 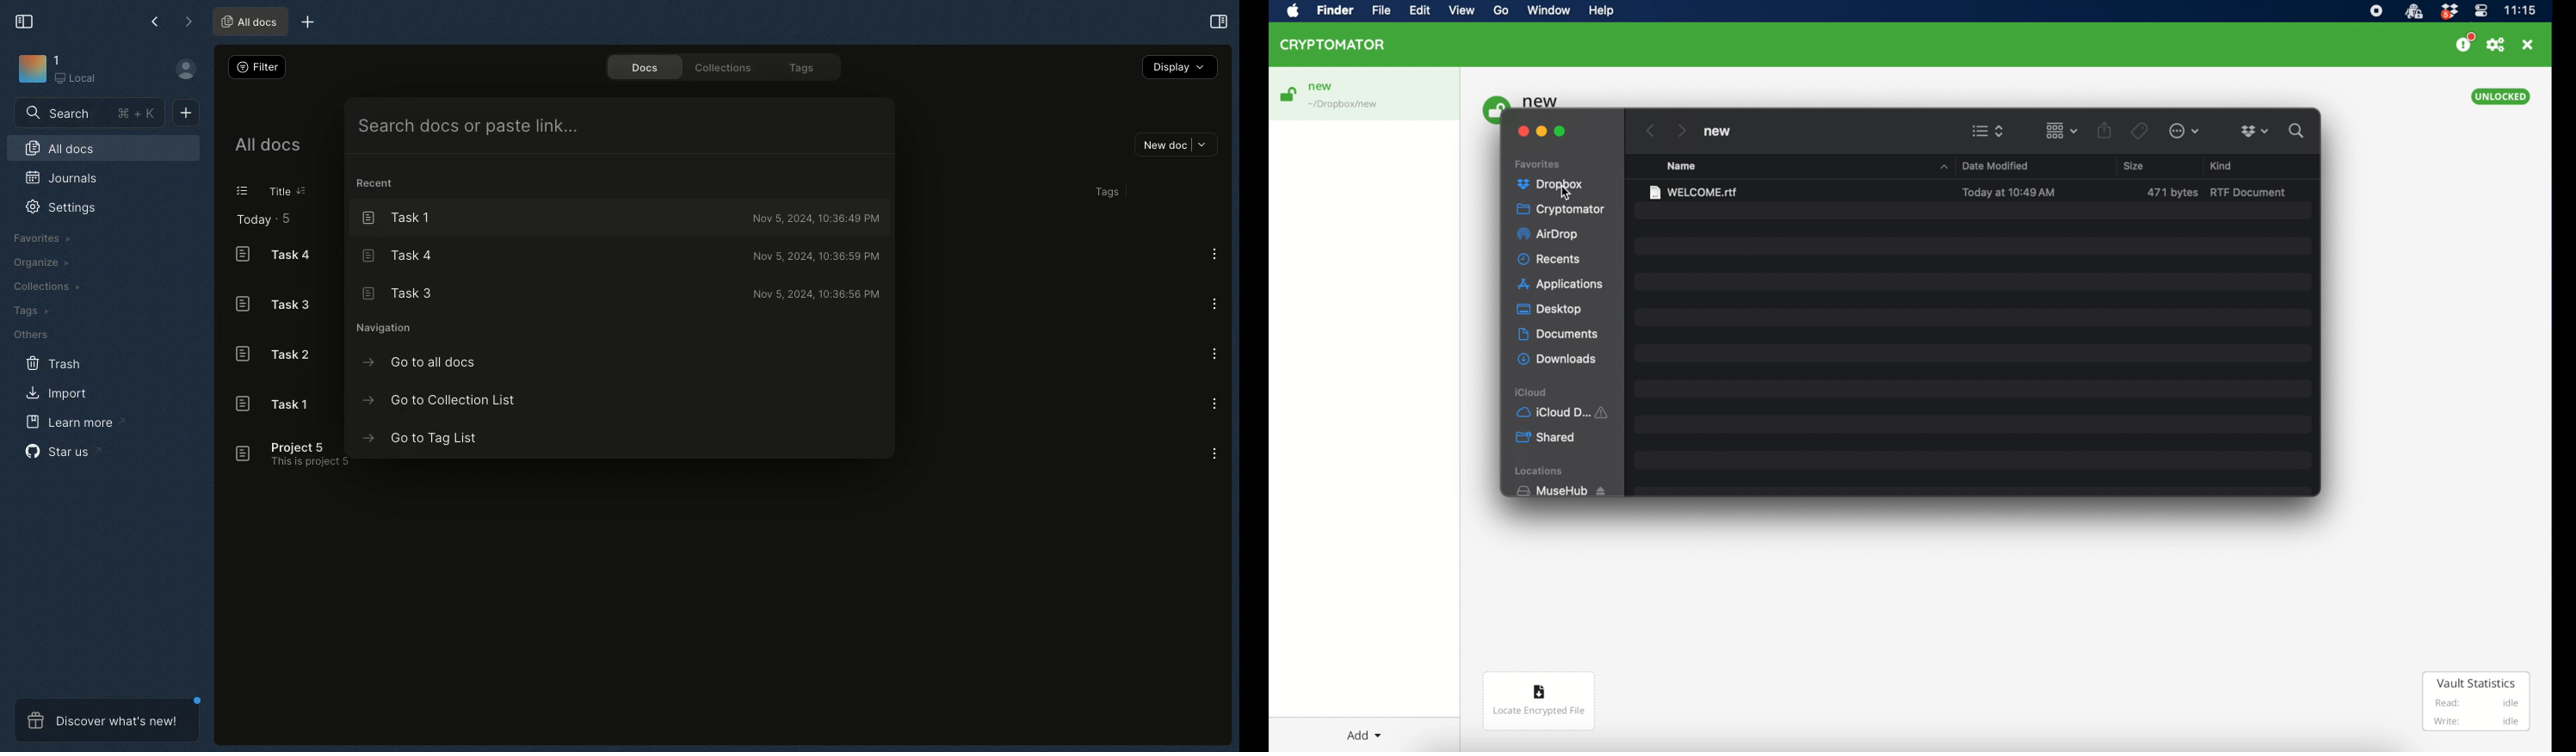 I want to click on Organize, so click(x=38, y=262).